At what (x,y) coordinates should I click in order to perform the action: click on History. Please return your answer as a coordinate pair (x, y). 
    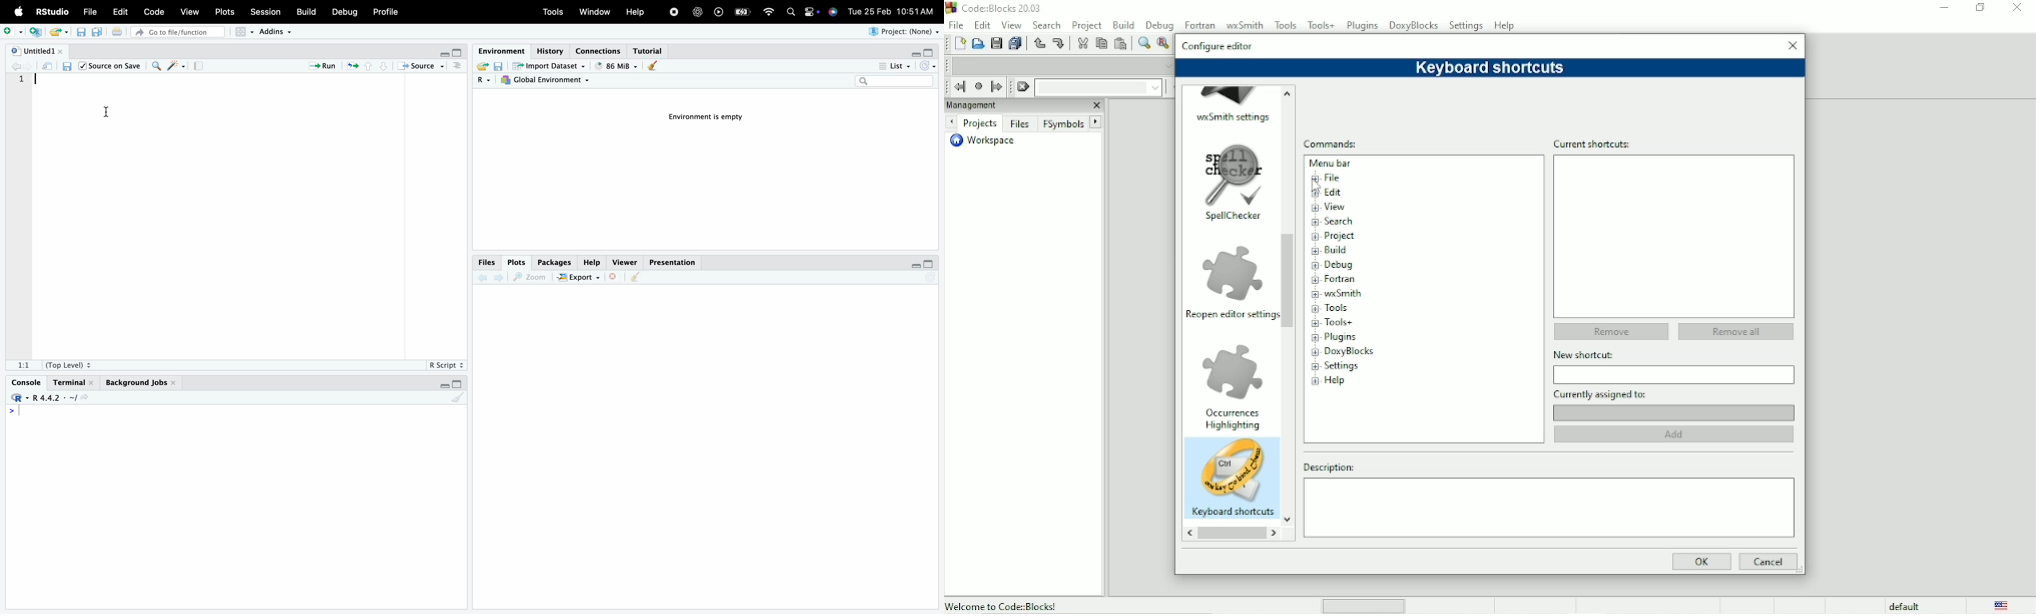
    Looking at the image, I should click on (548, 47).